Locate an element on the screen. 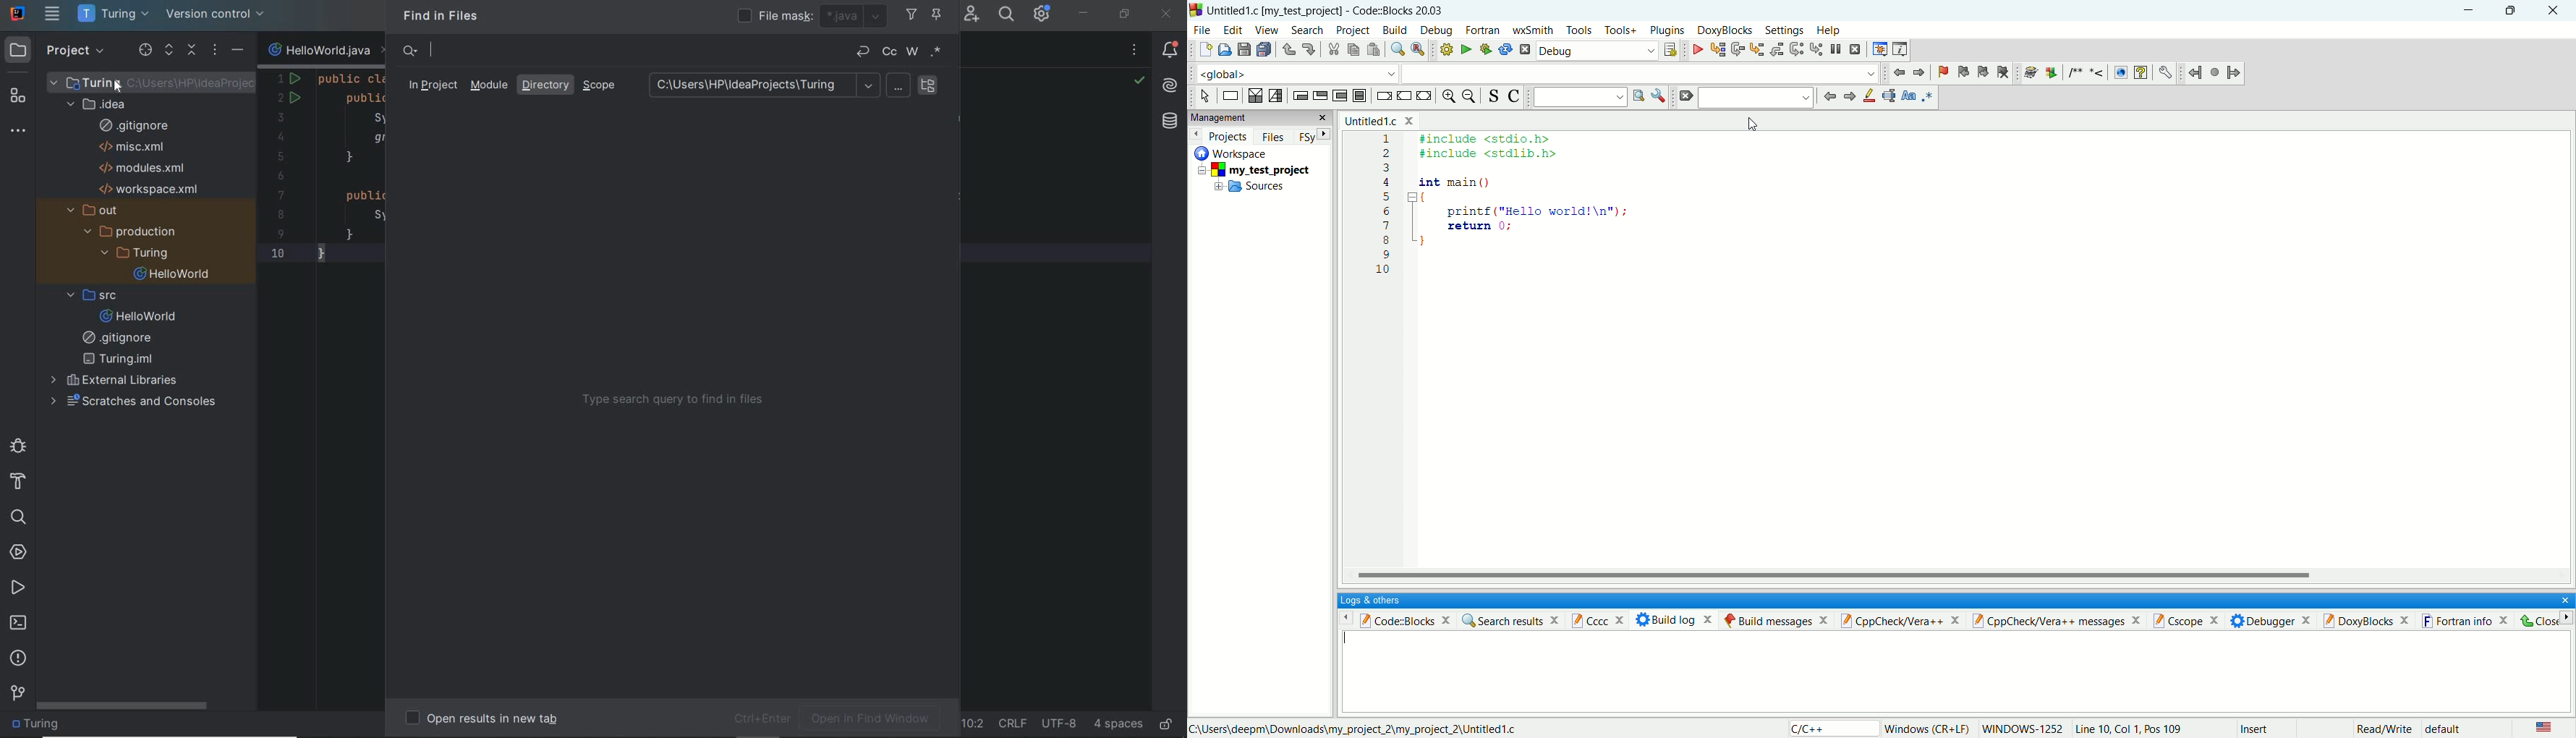 The width and height of the screenshot is (2576, 756). build and run is located at coordinates (1482, 49).